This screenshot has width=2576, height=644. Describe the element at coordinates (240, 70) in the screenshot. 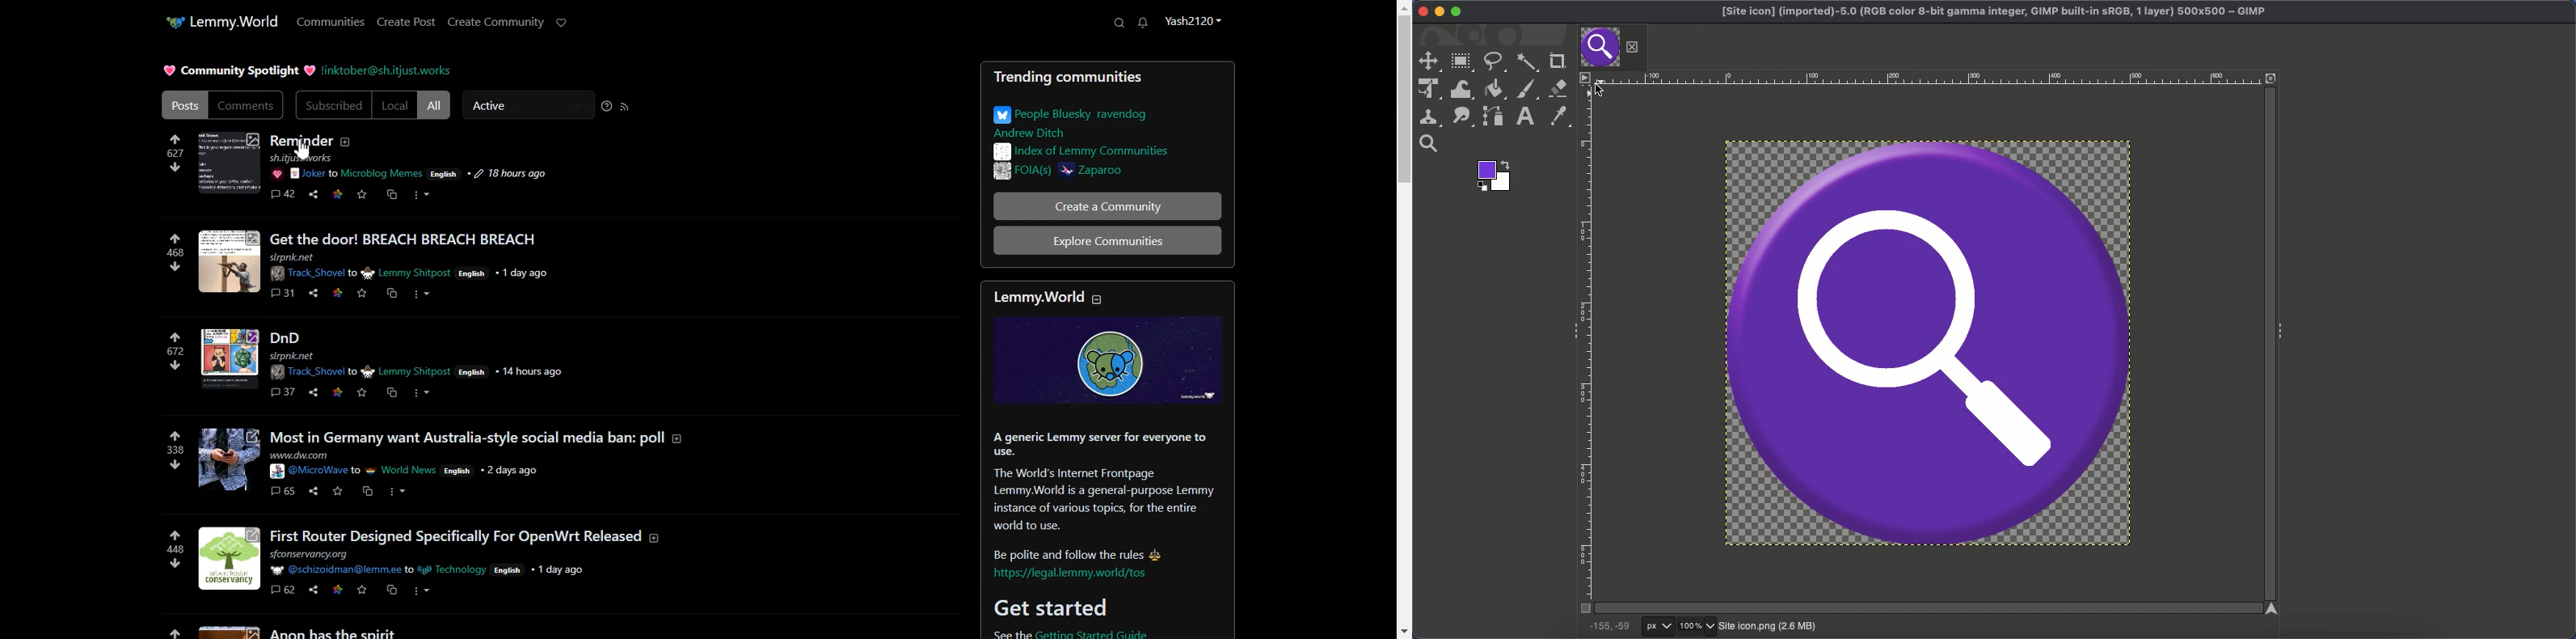

I see `Text` at that location.